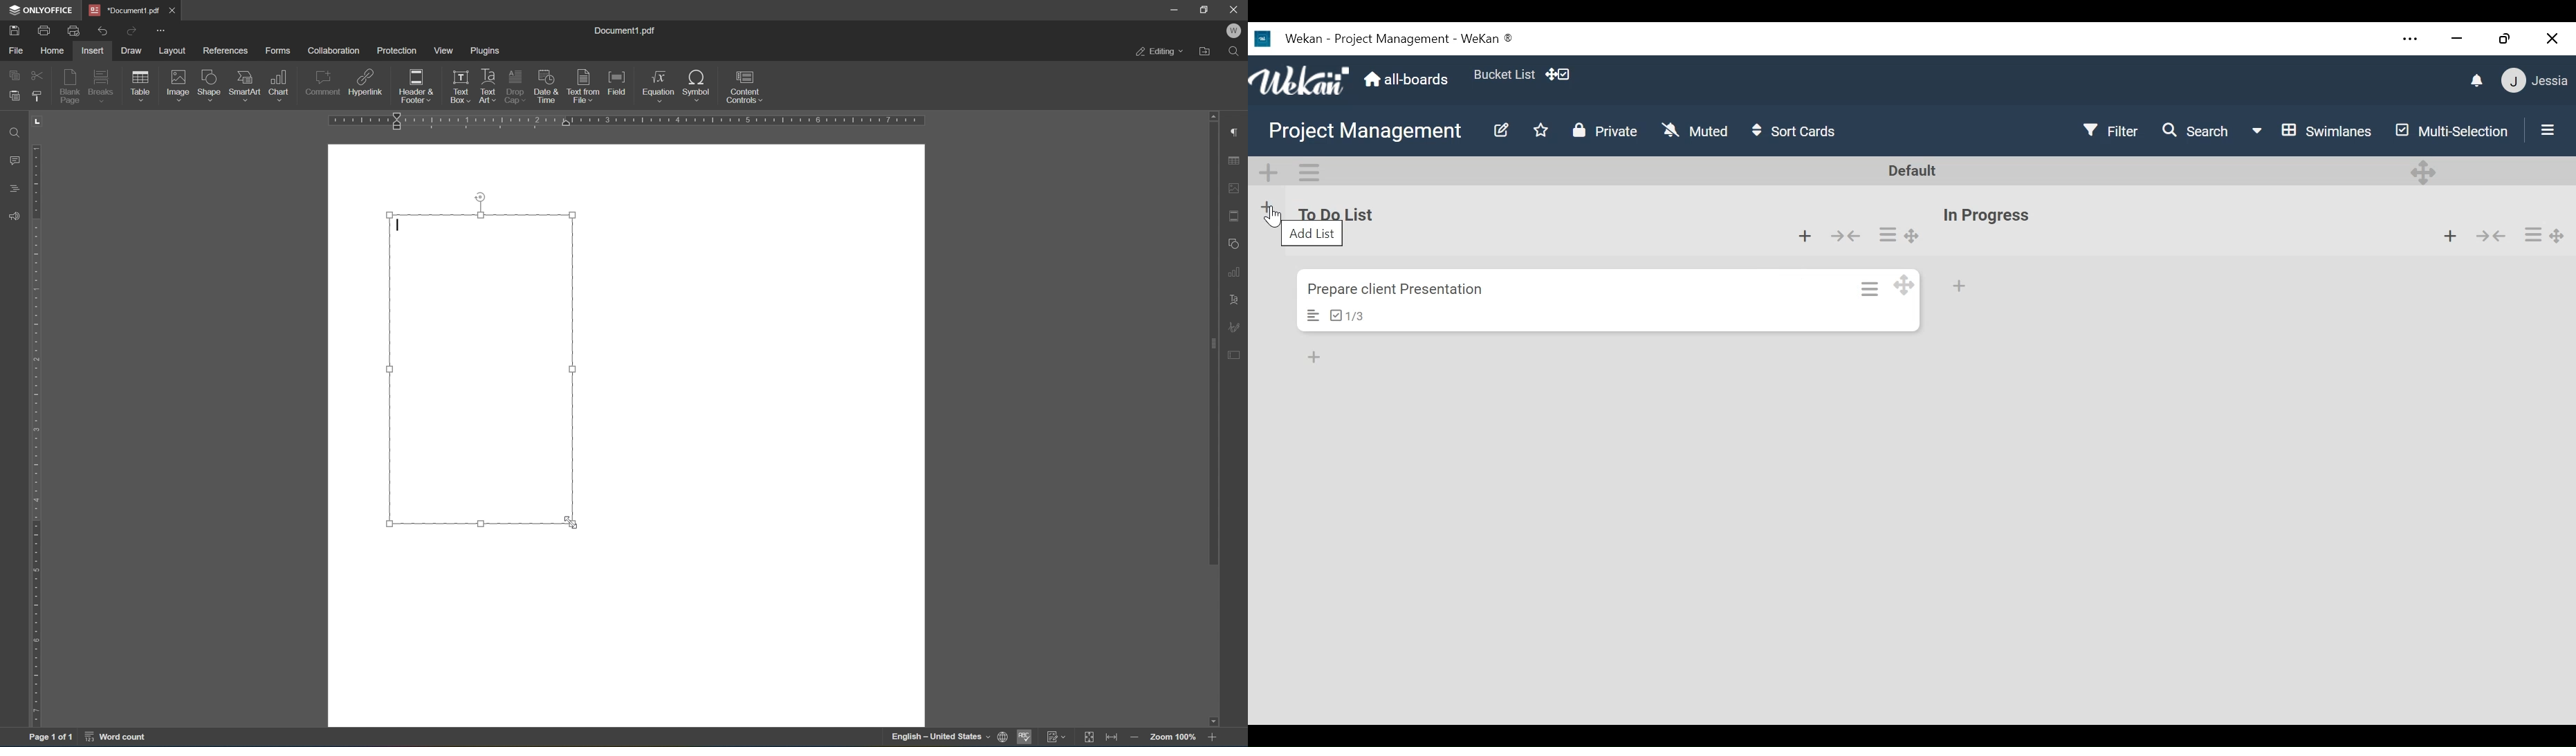 This screenshot has height=756, width=2576. What do you see at coordinates (514, 85) in the screenshot?
I see `drop cap` at bounding box center [514, 85].